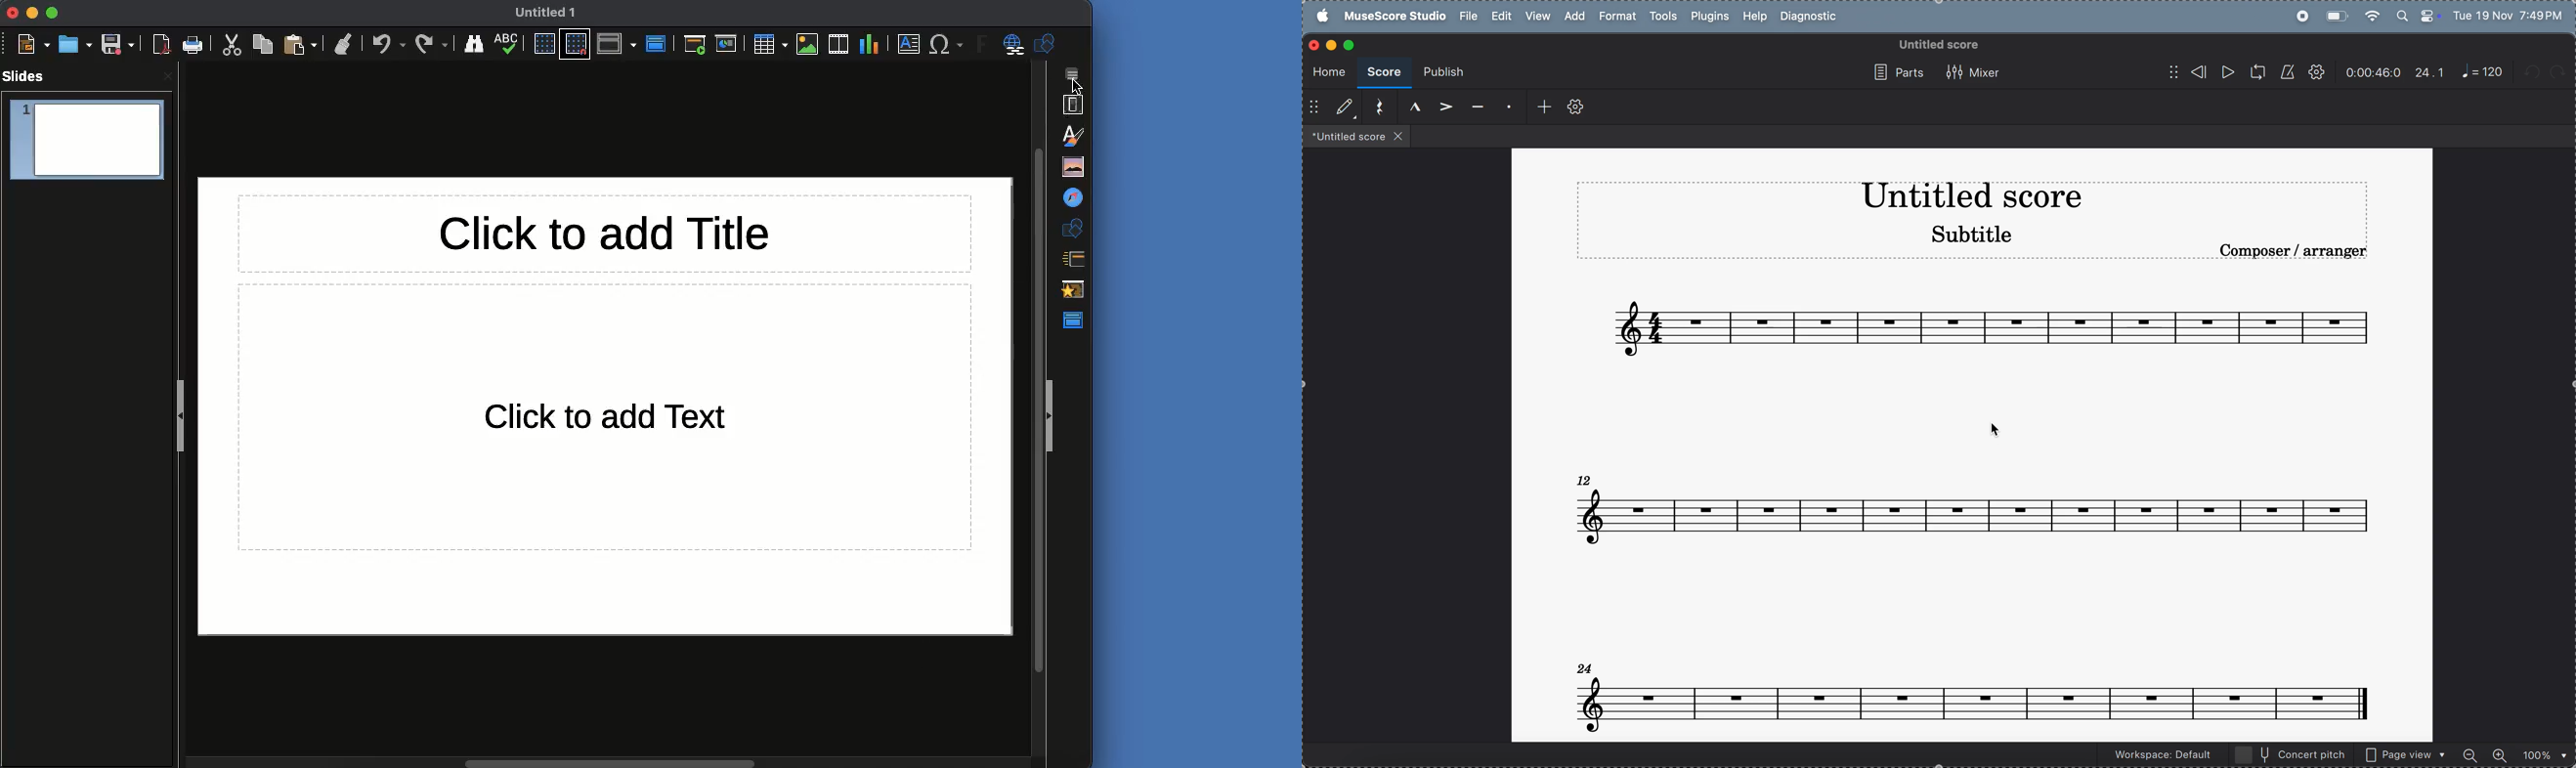  What do you see at coordinates (1573, 15) in the screenshot?
I see `add` at bounding box center [1573, 15].